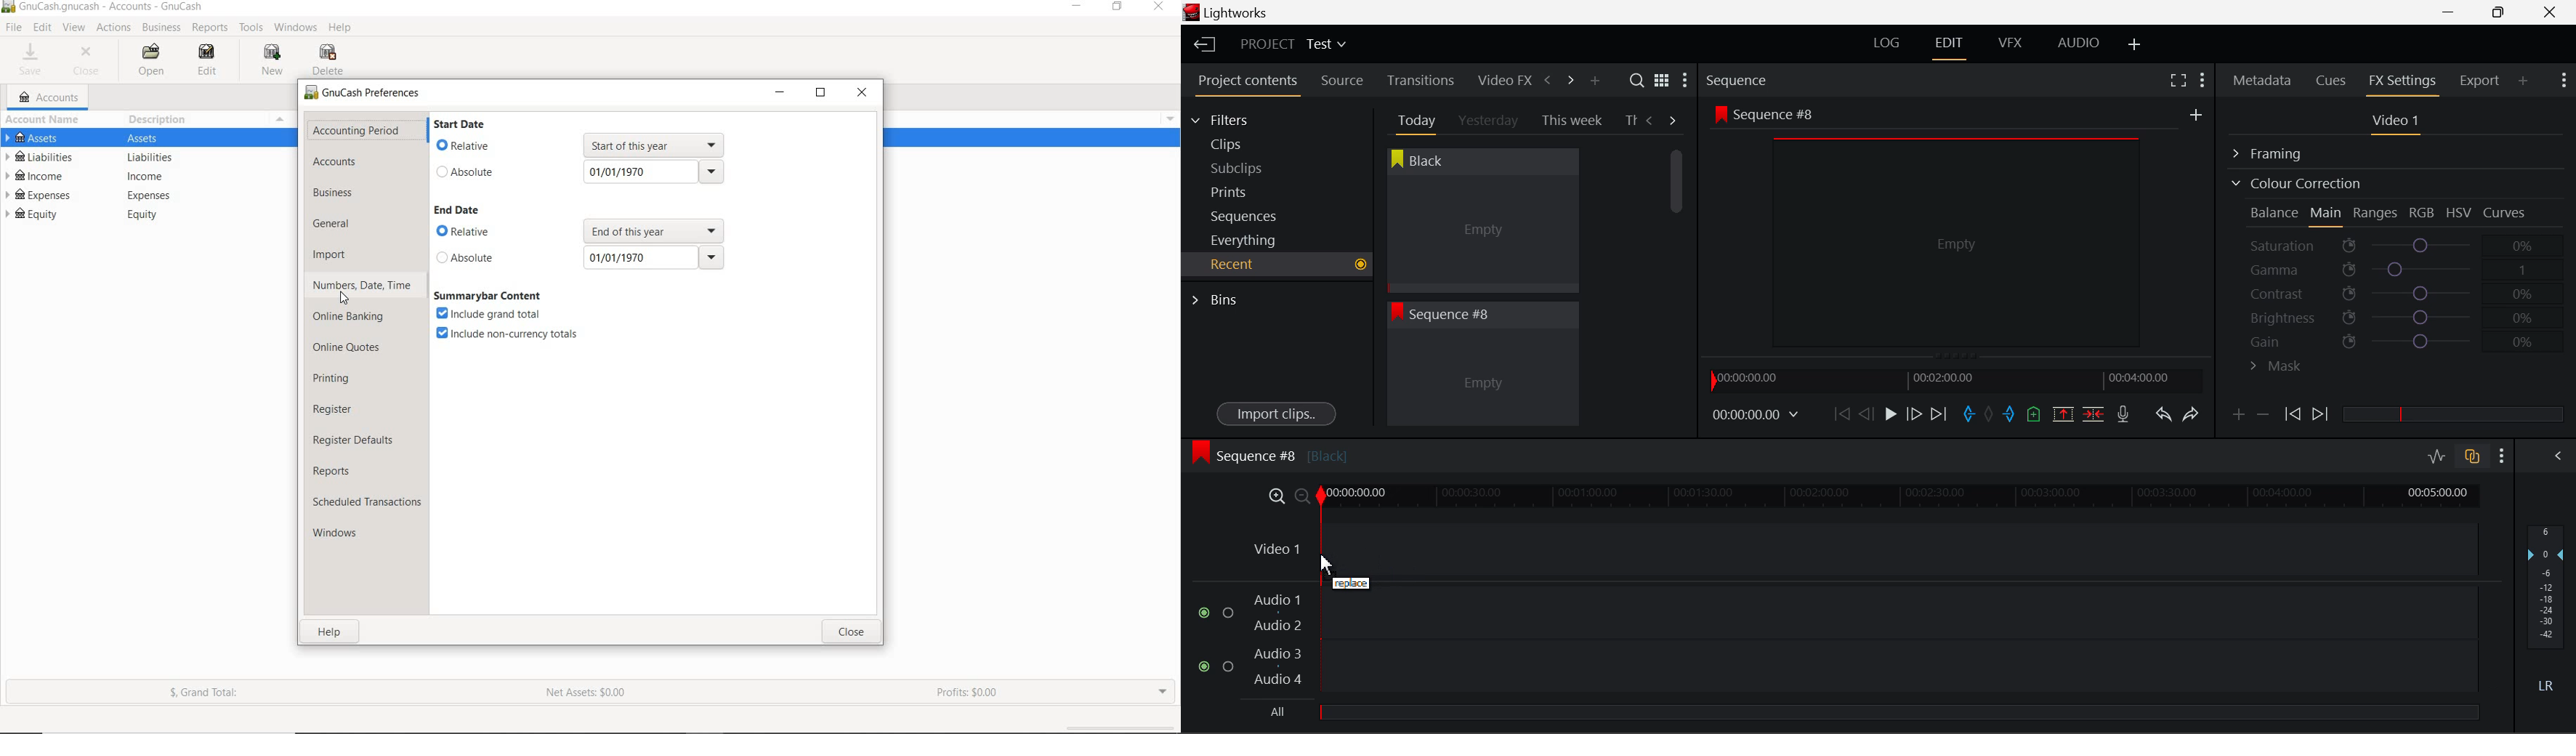 The height and width of the screenshot is (756, 2576). Describe the element at coordinates (851, 633) in the screenshot. I see `close` at that location.